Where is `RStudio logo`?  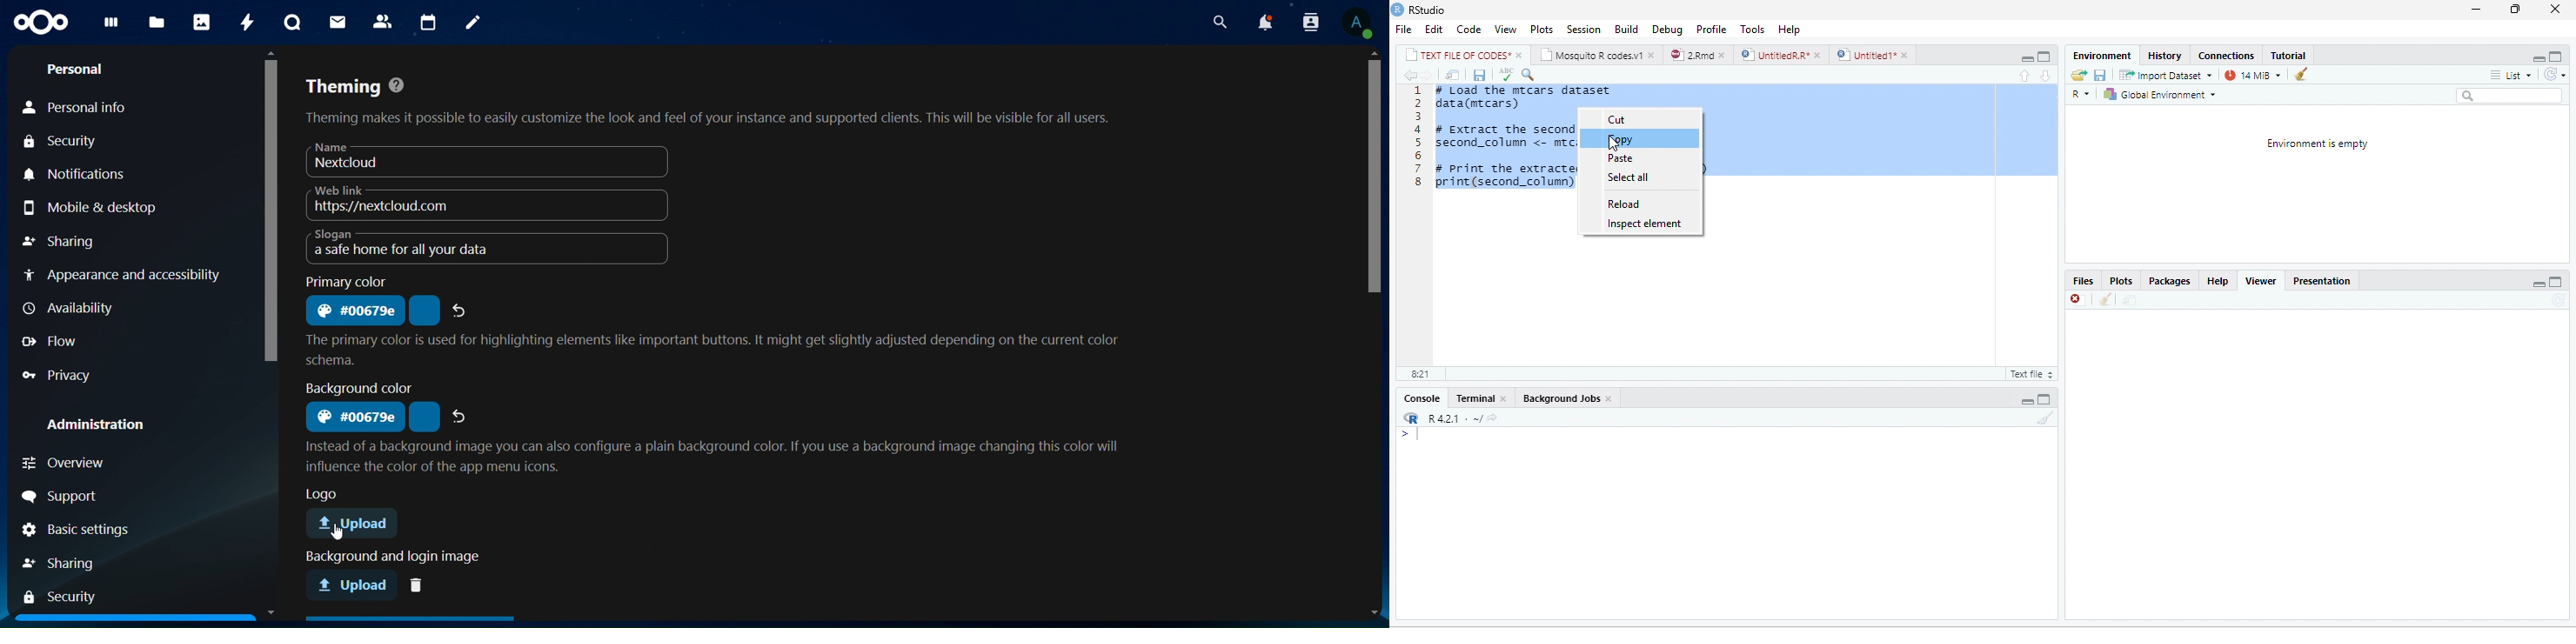
RStudio logo is located at coordinates (1397, 10).